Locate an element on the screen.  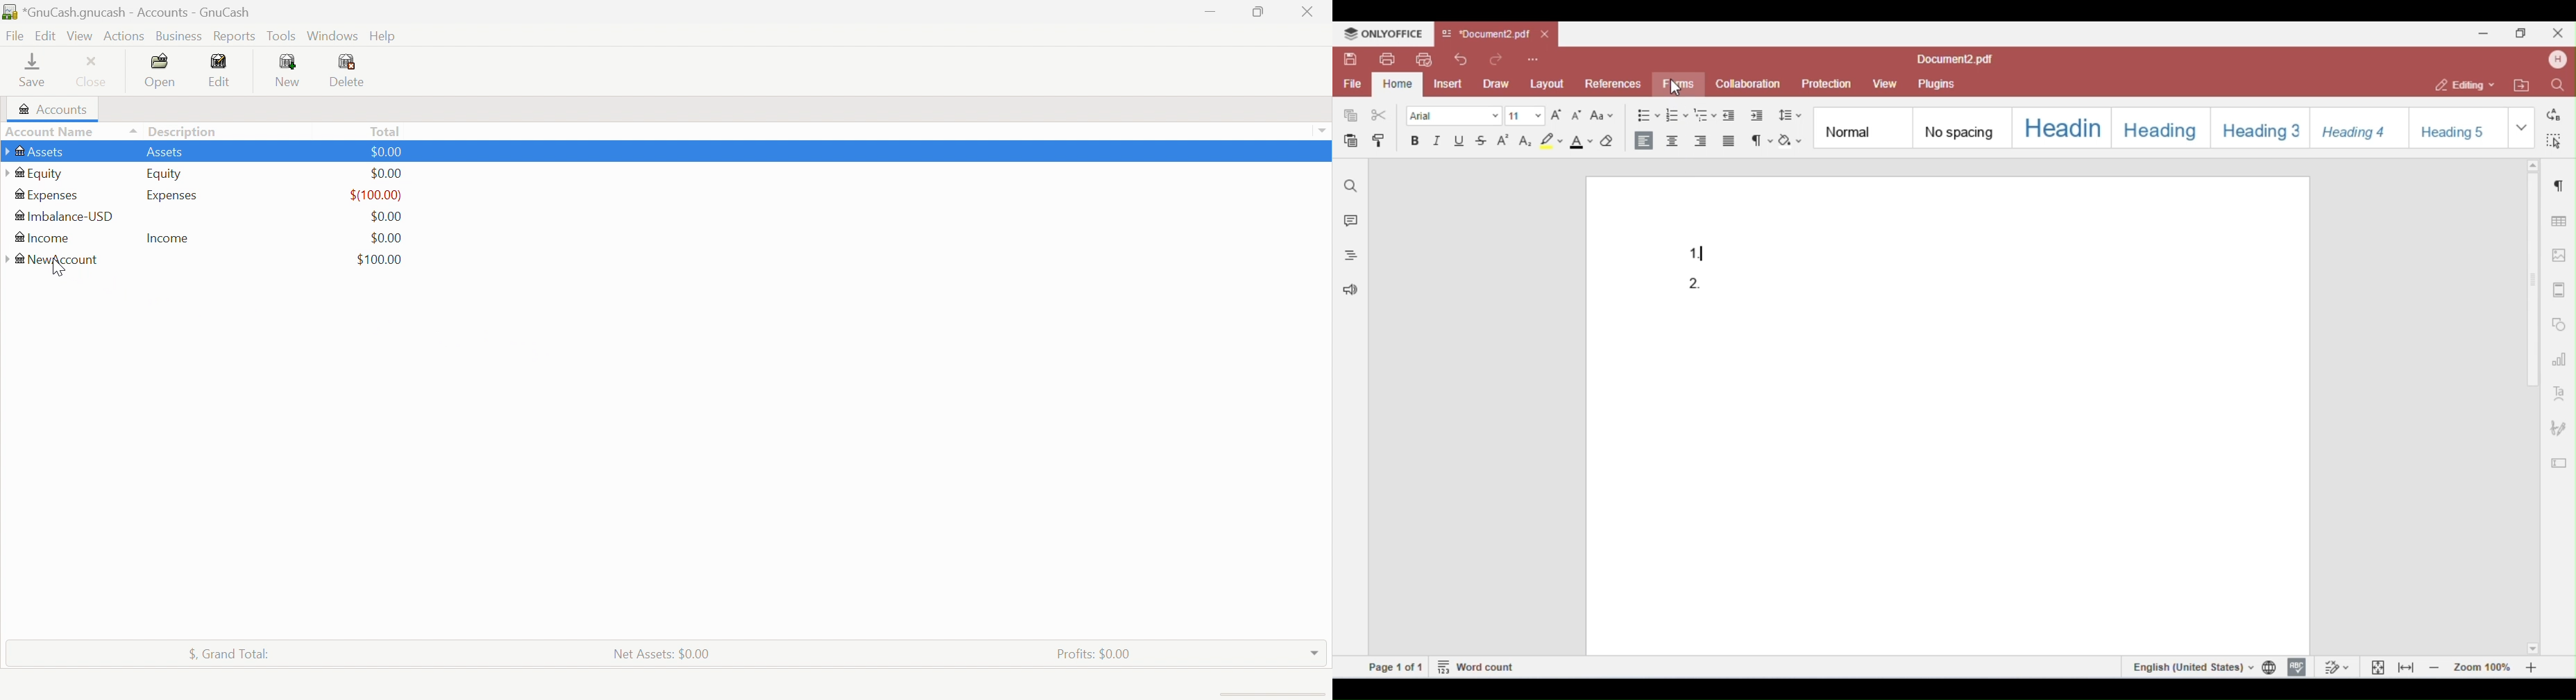
Account Name is located at coordinates (71, 133).